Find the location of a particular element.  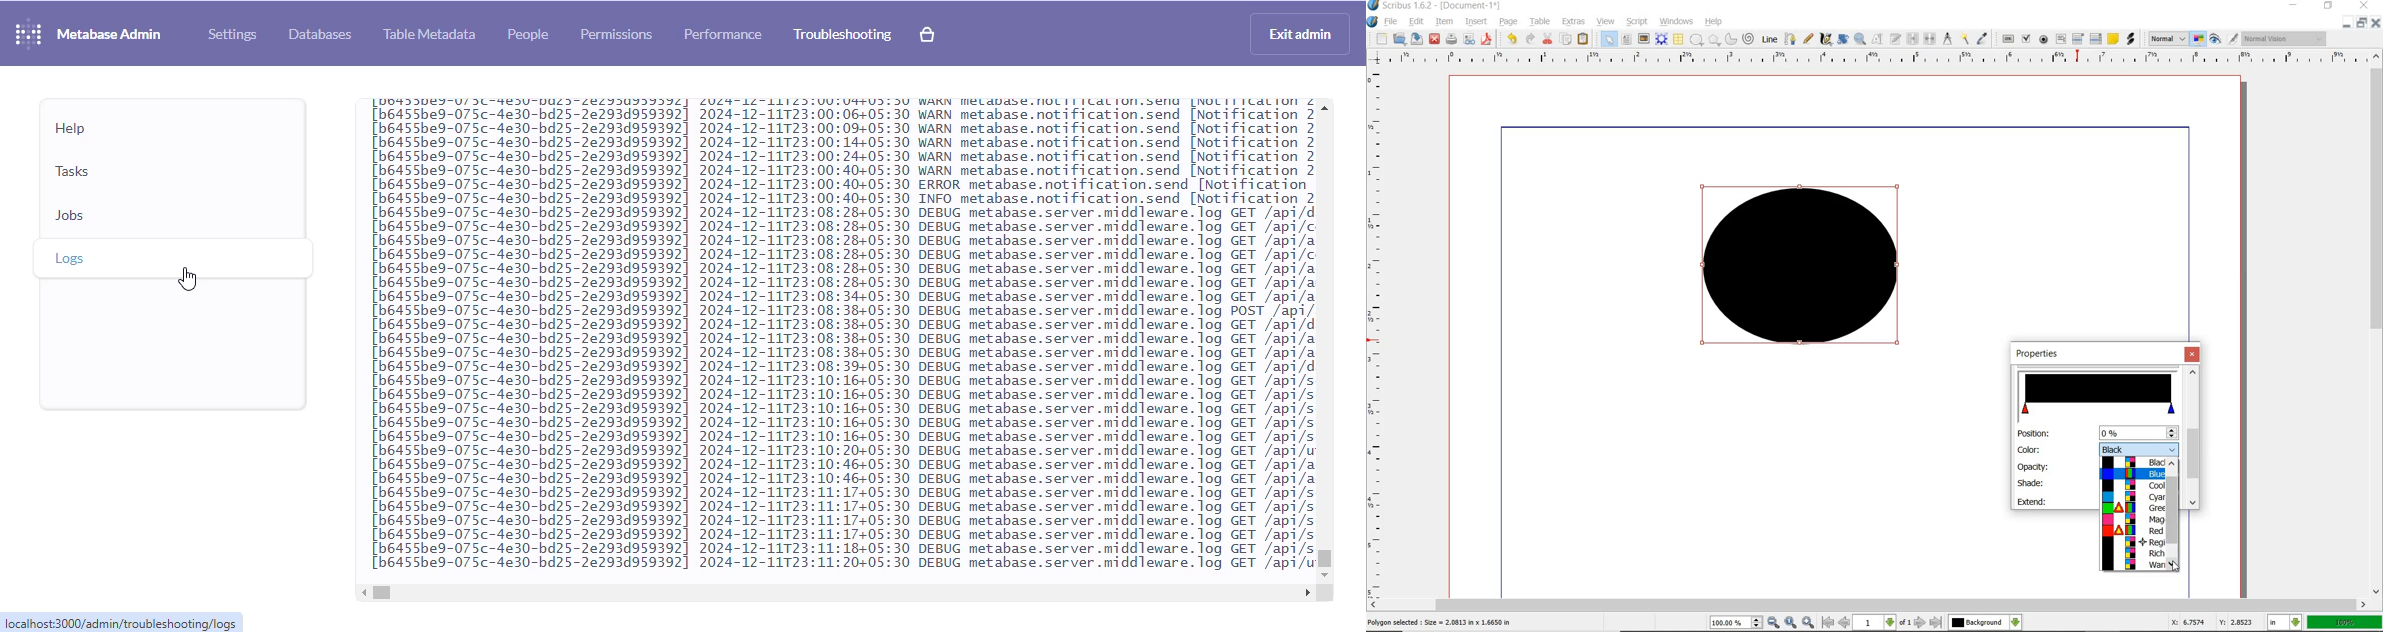

SELECT THE IMAGE PREVIEW QUALITY is located at coordinates (2168, 39).